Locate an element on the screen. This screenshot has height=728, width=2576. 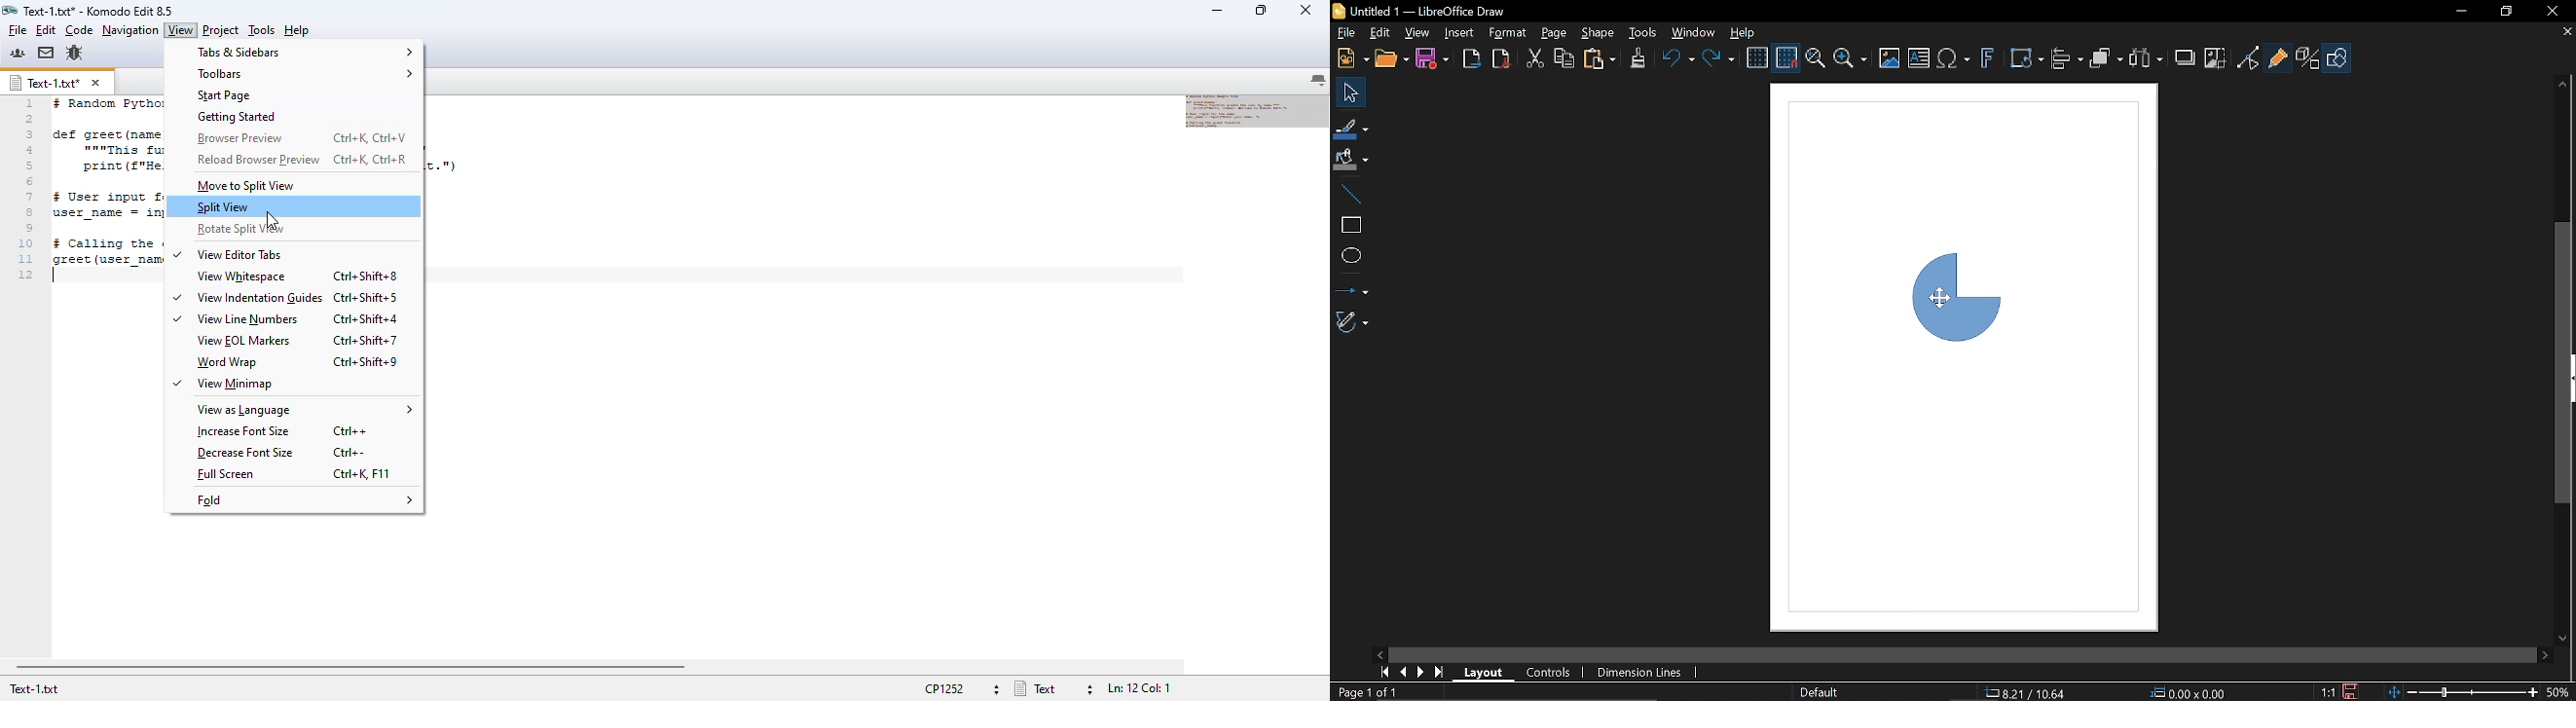
Quarter circle (Current diagram) is located at coordinates (1955, 294).